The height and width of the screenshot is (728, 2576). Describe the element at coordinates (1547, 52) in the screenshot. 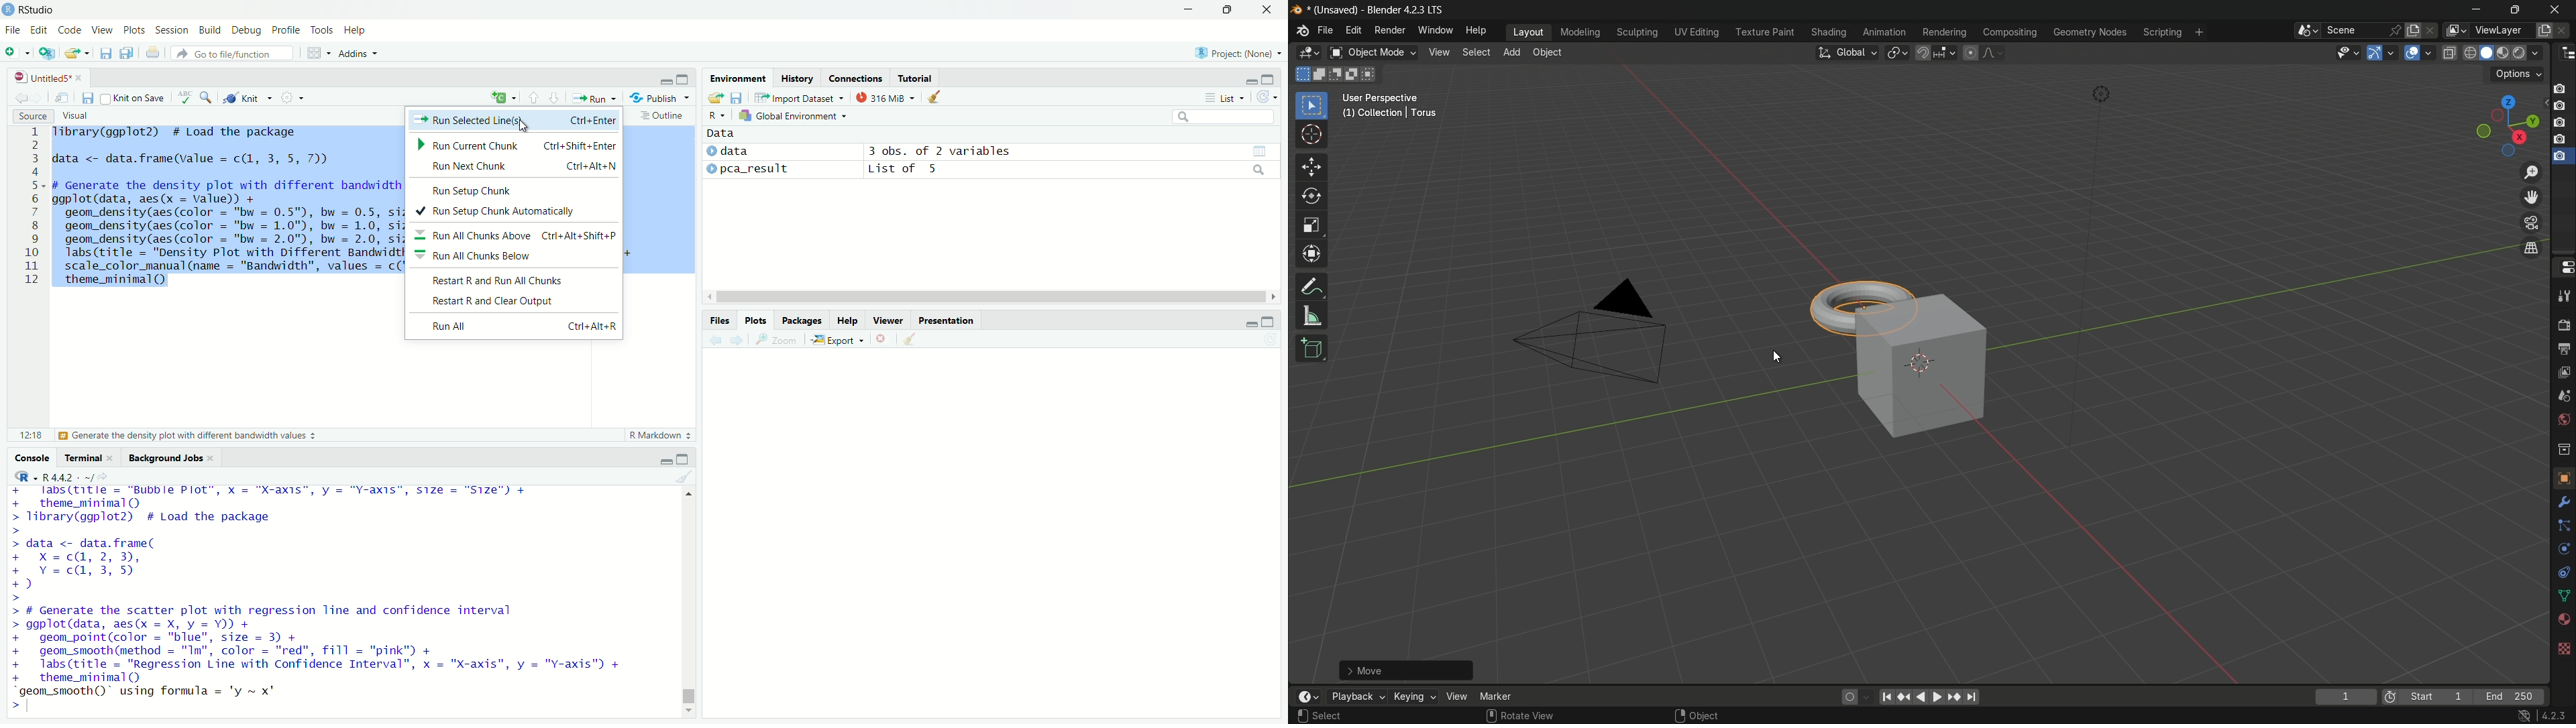

I see `object` at that location.